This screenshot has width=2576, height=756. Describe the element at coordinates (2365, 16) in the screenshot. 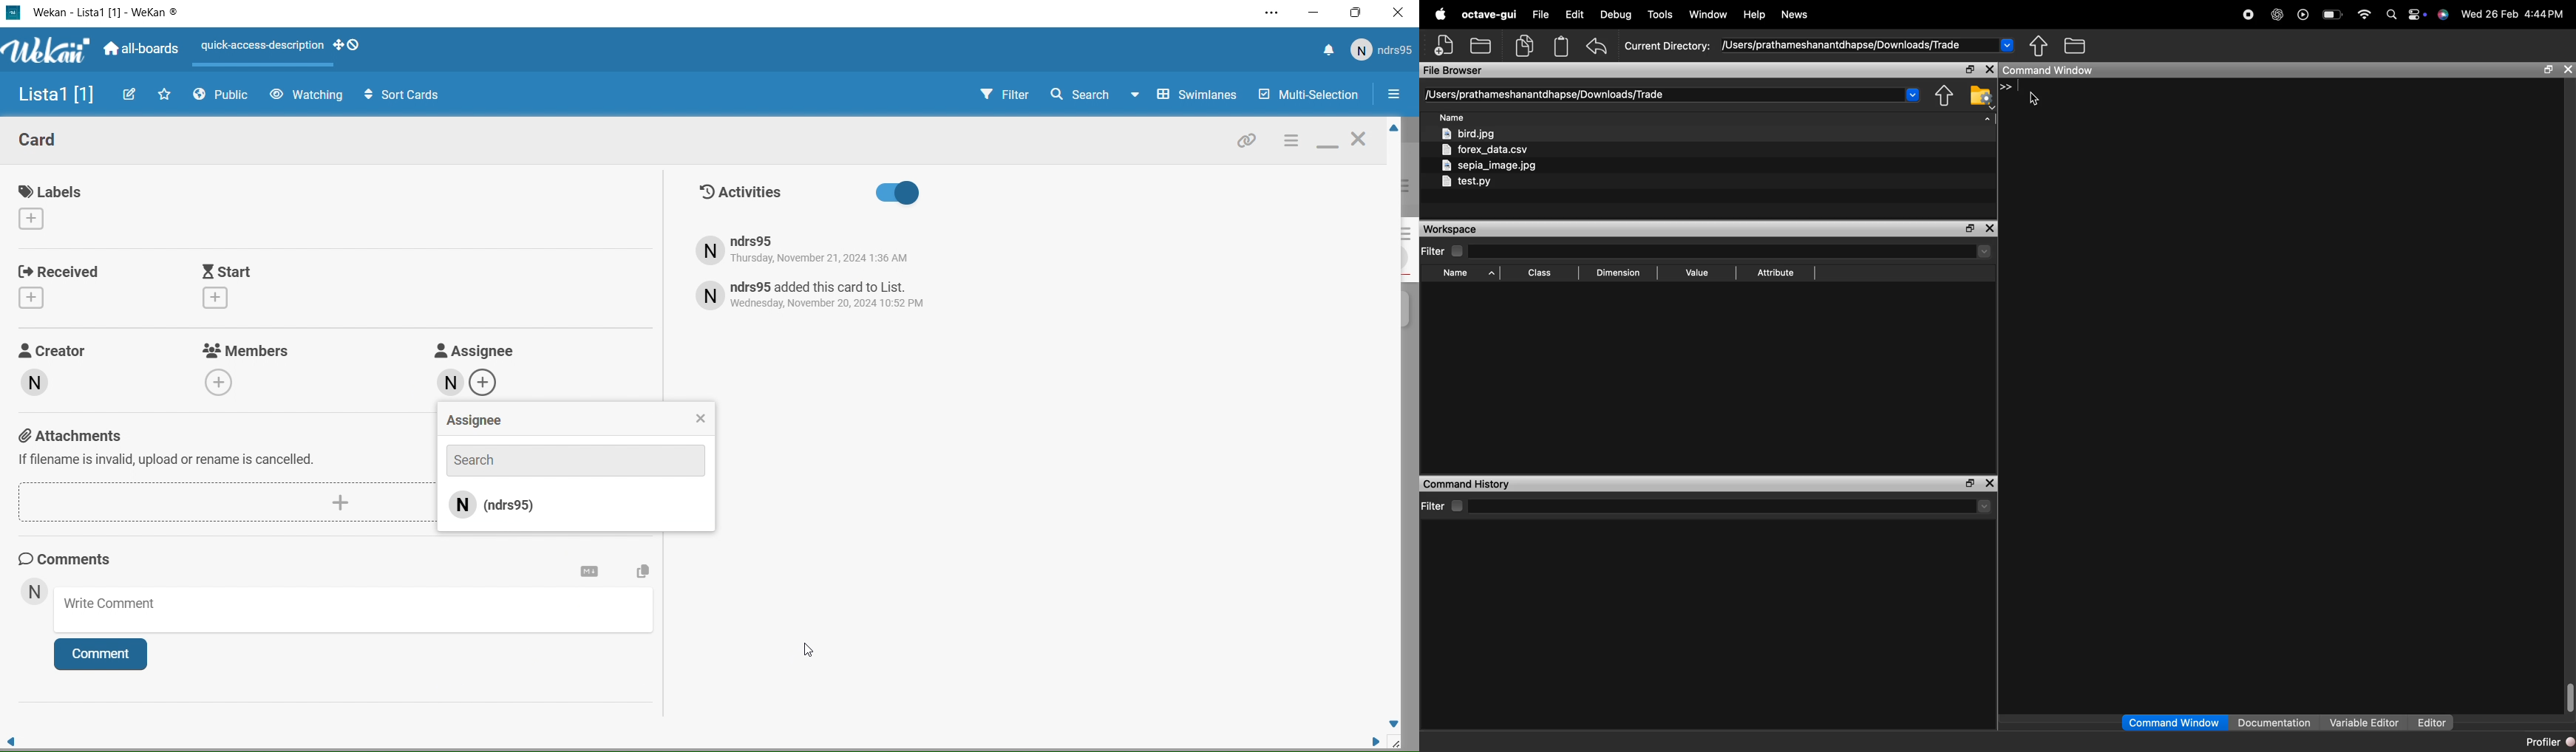

I see `wifi` at that location.